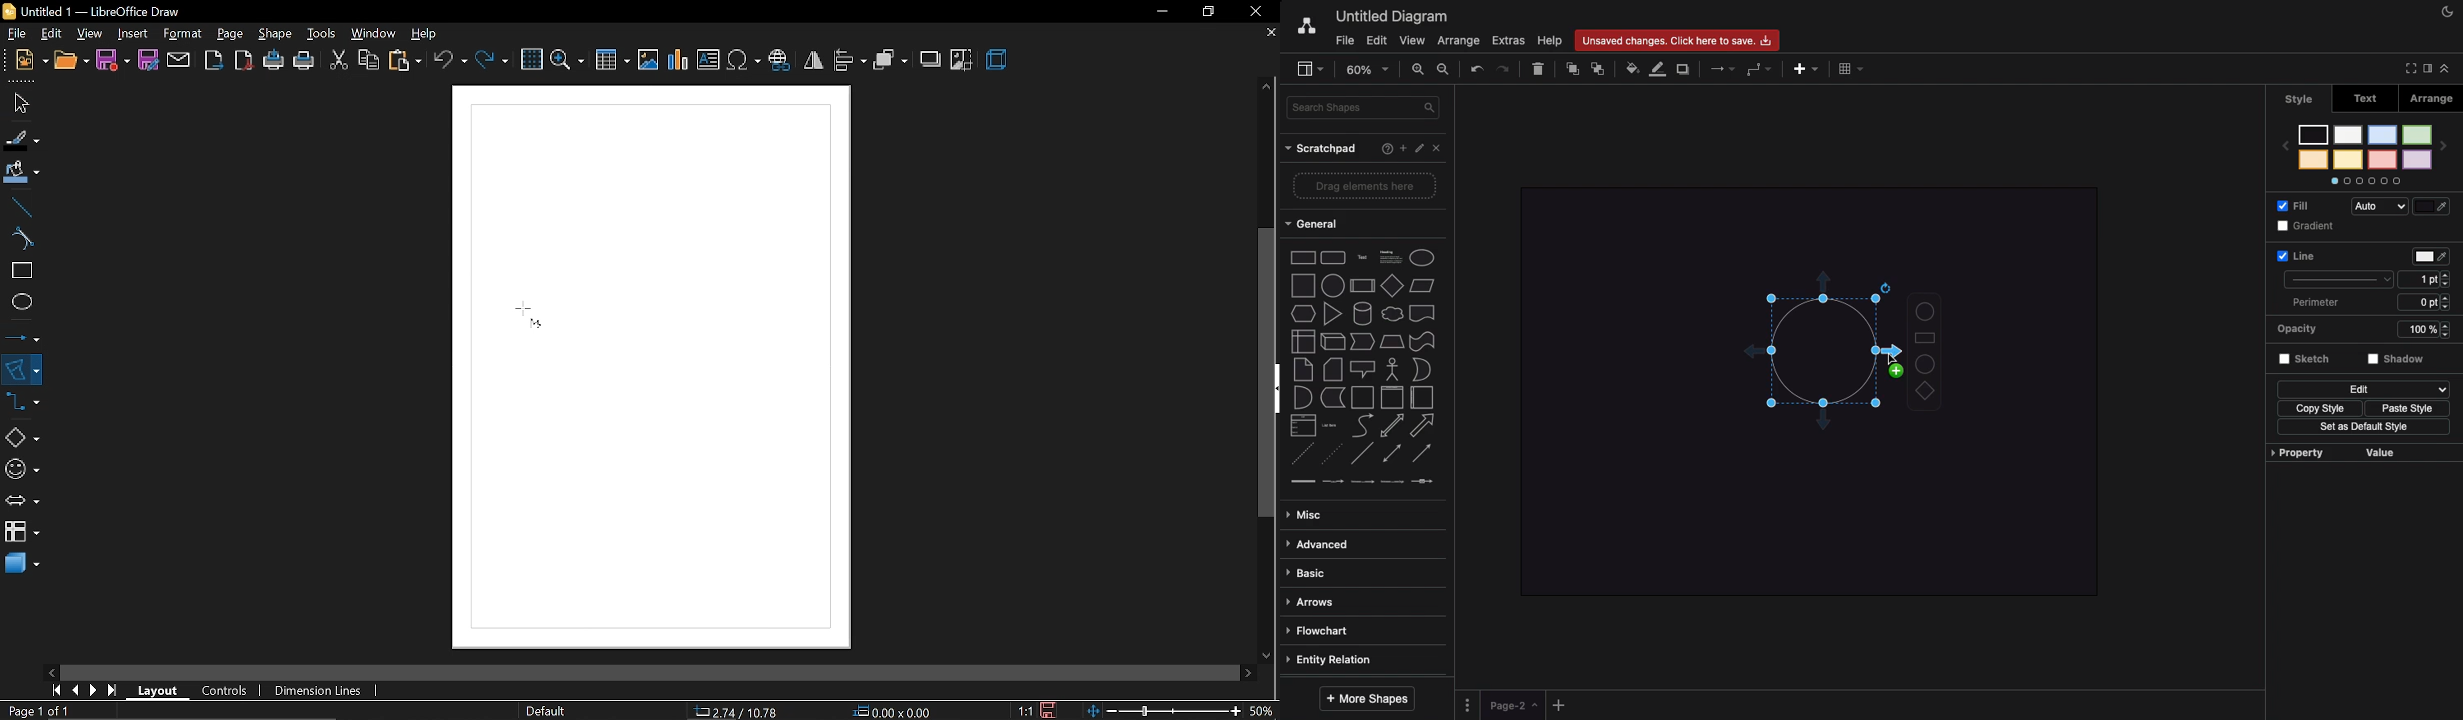 Image resolution: width=2464 pixels, height=728 pixels. I want to click on next page, so click(98, 688).